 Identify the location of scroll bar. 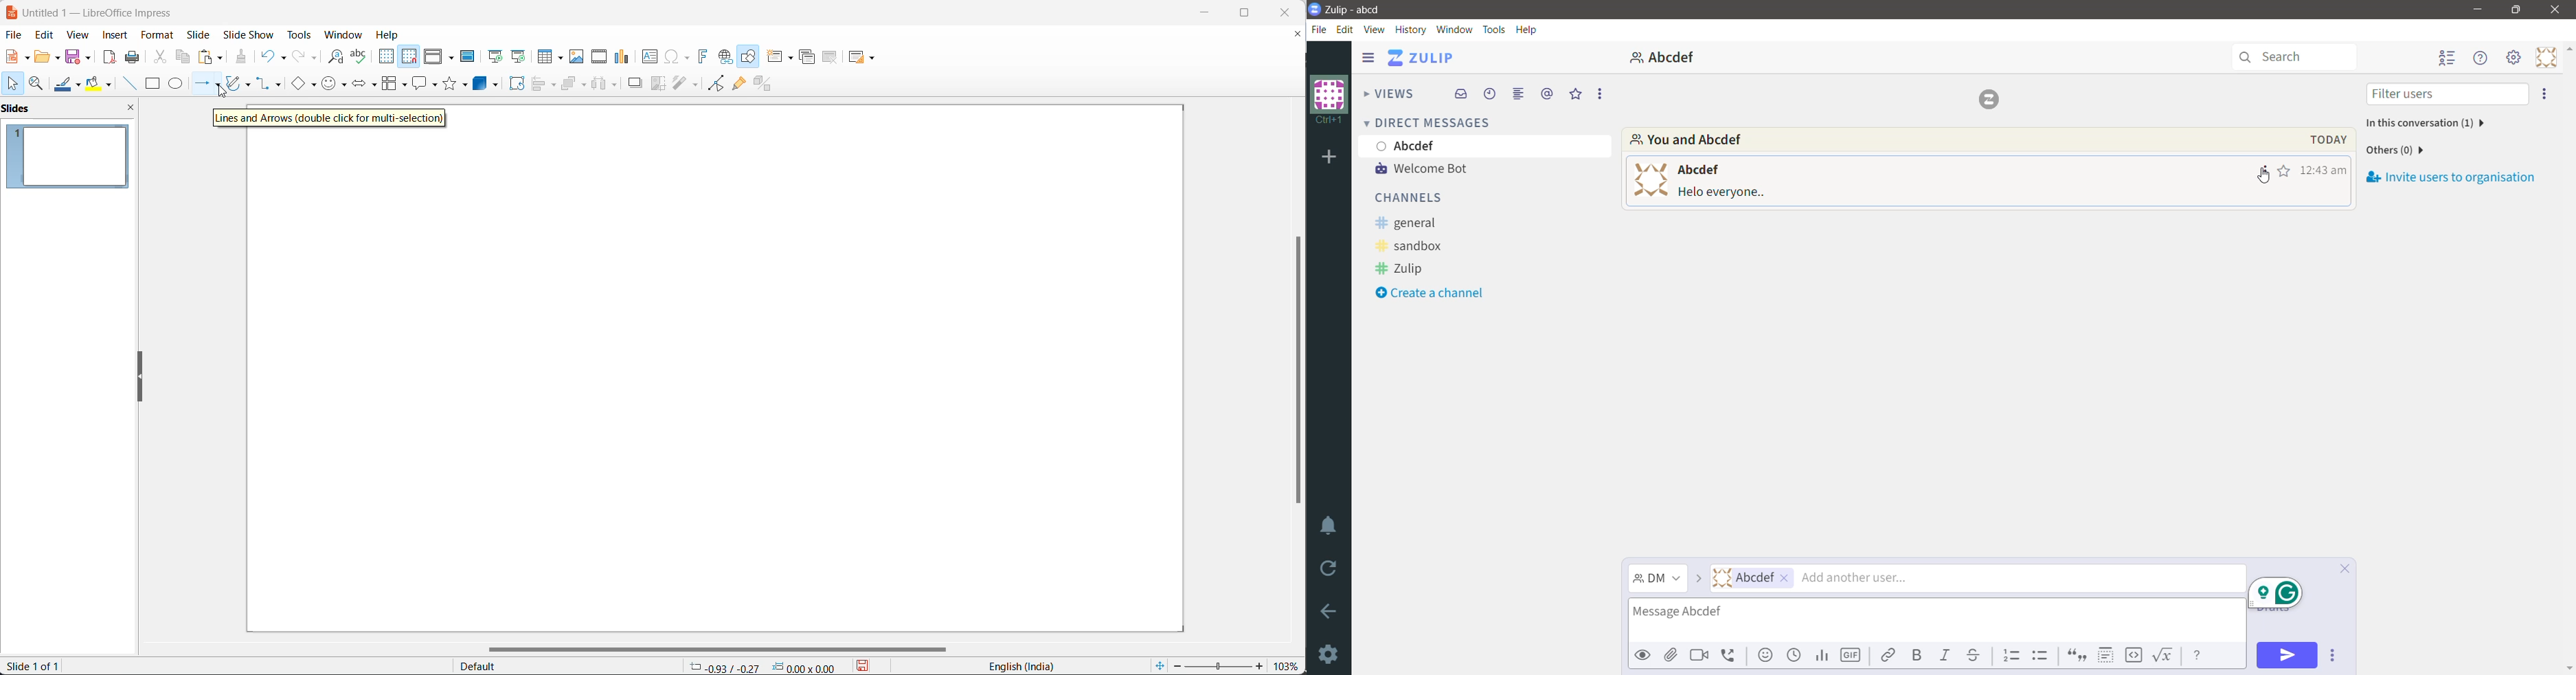
(1293, 370).